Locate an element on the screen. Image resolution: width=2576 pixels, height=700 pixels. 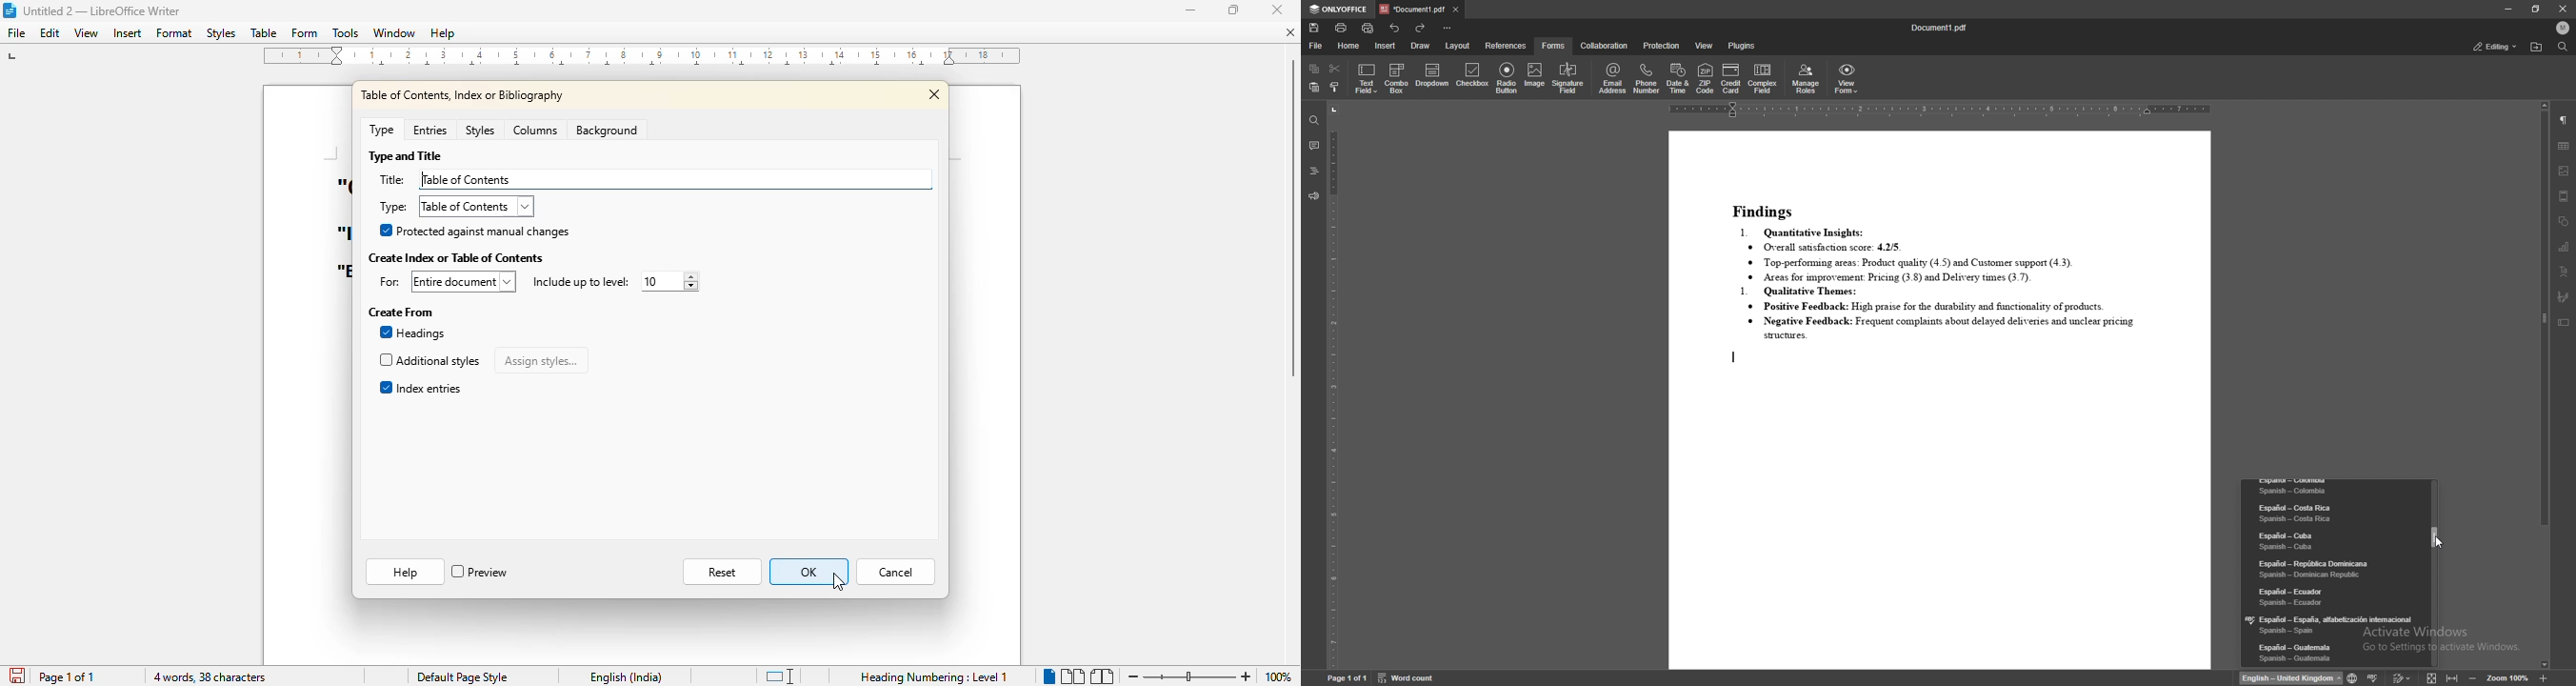
quick print is located at coordinates (1369, 28).